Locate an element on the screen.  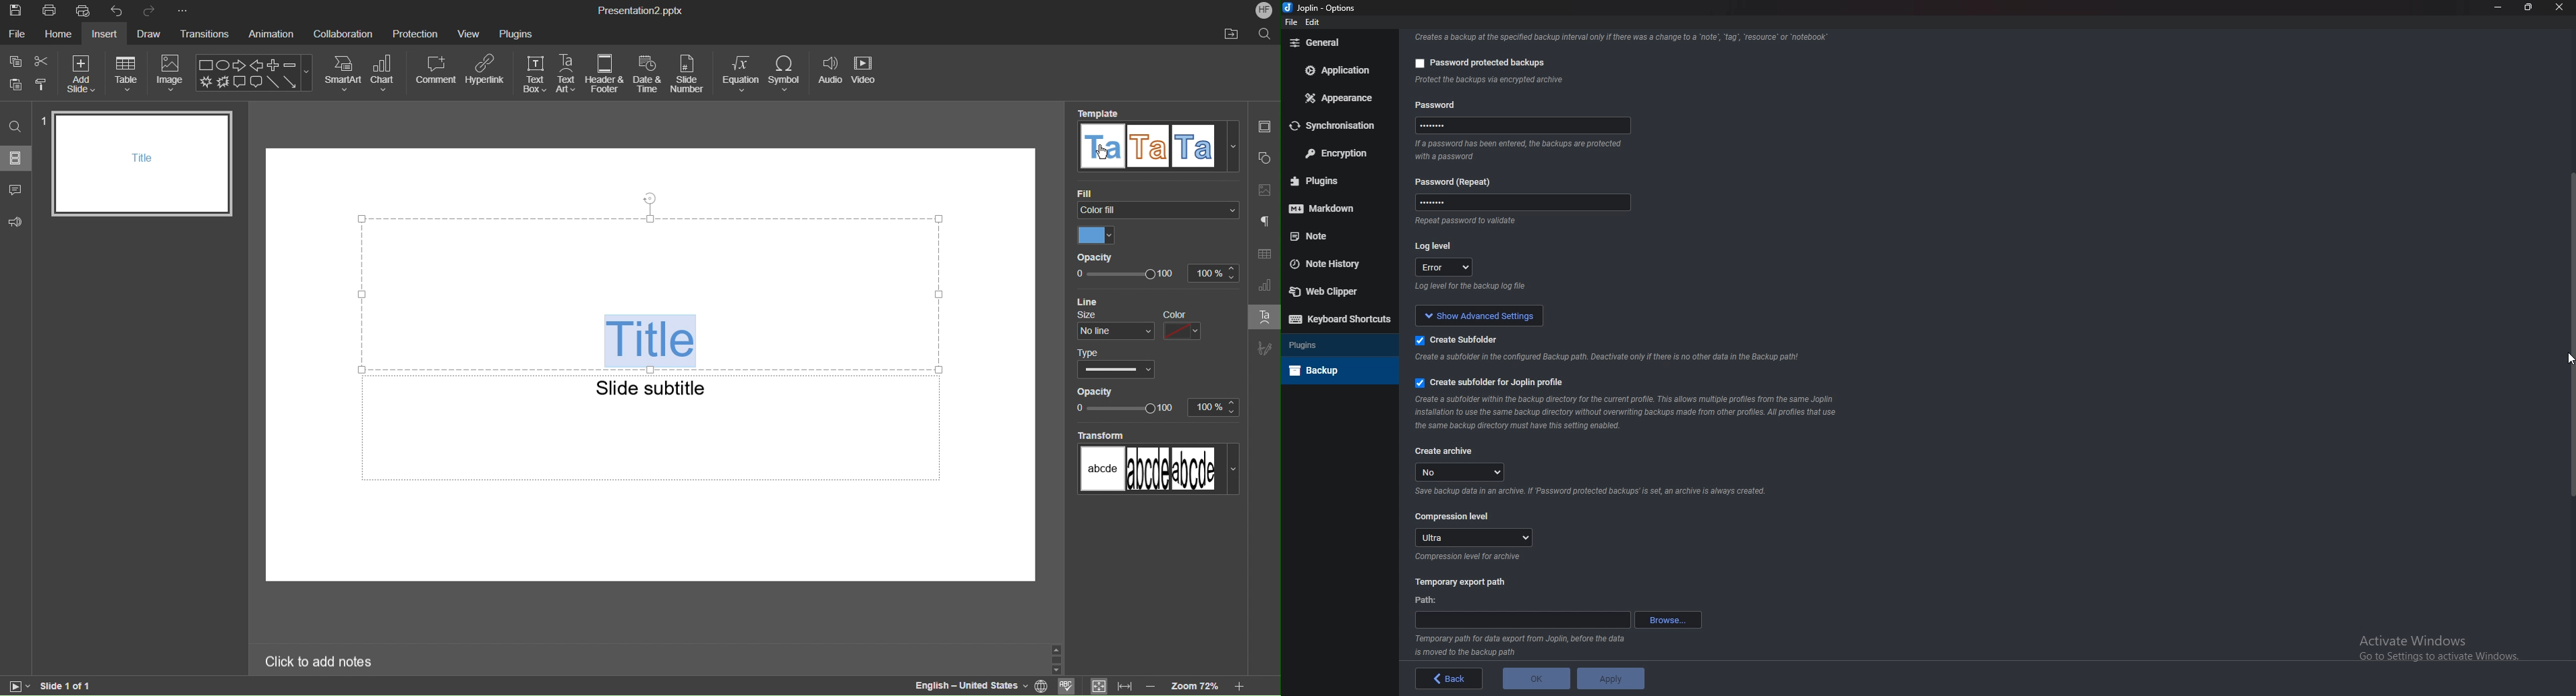
Account is located at coordinates (1265, 11).